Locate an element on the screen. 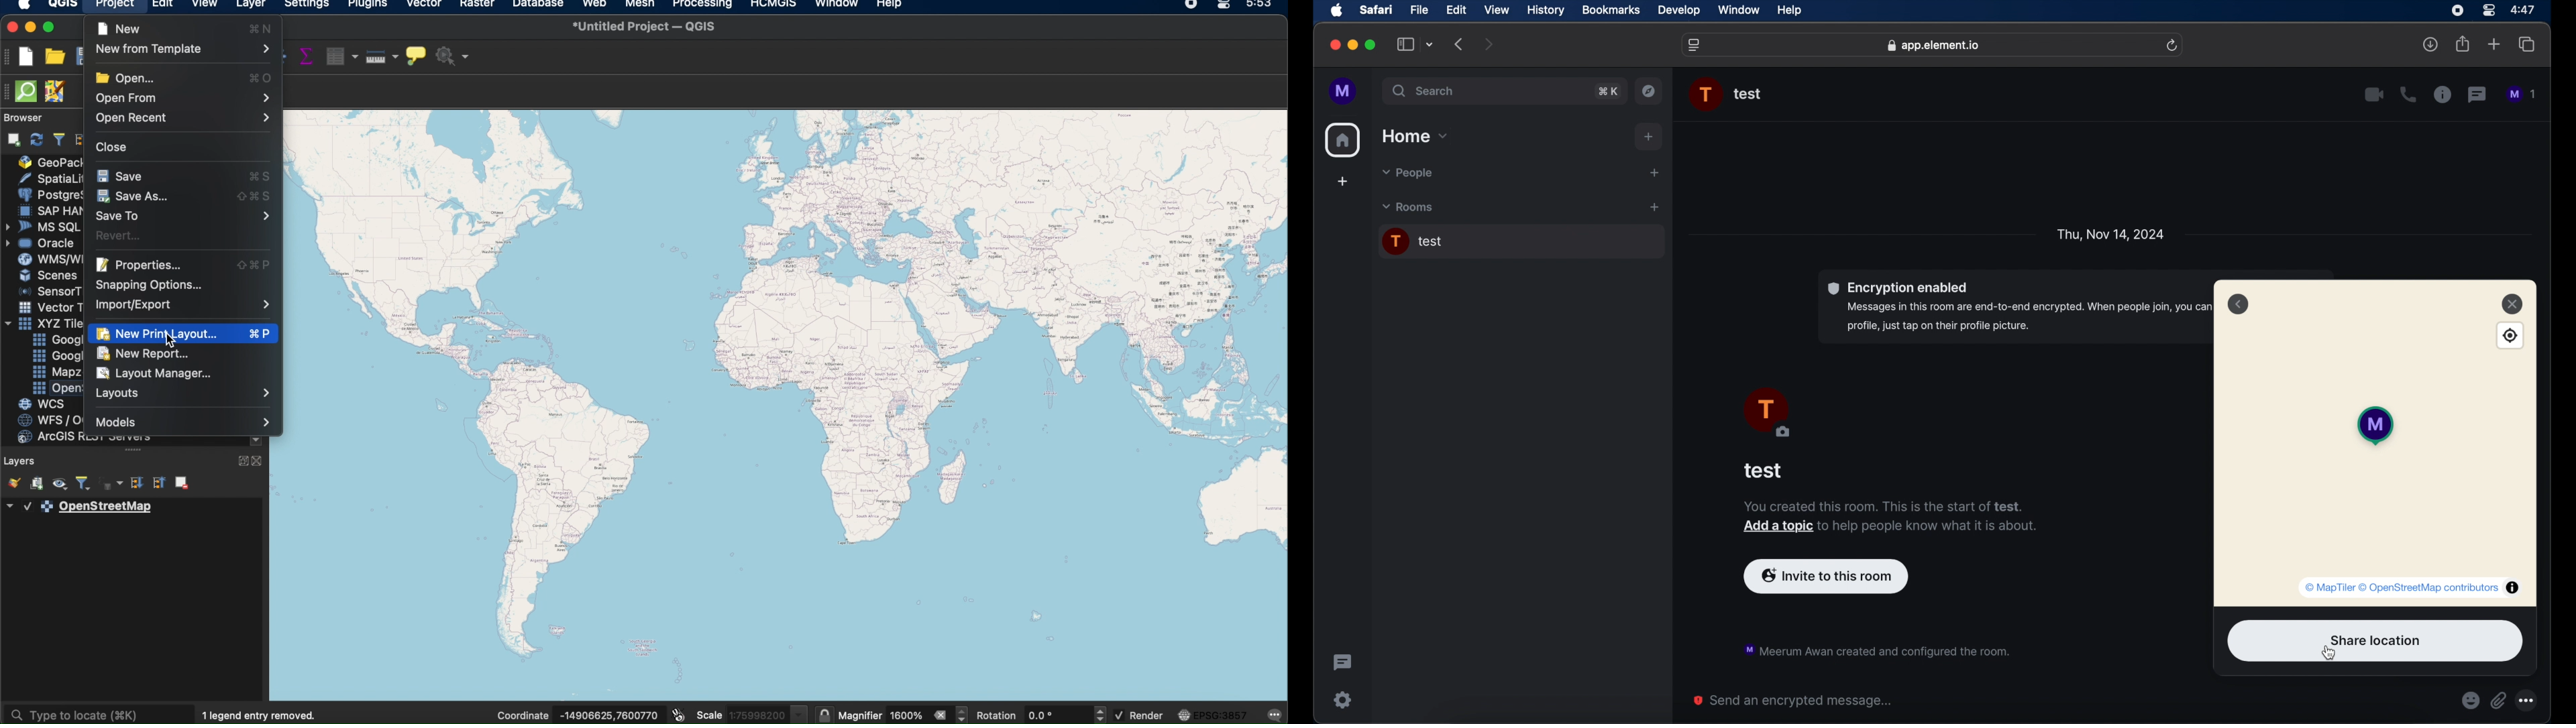  show statistical summary is located at coordinates (305, 54).